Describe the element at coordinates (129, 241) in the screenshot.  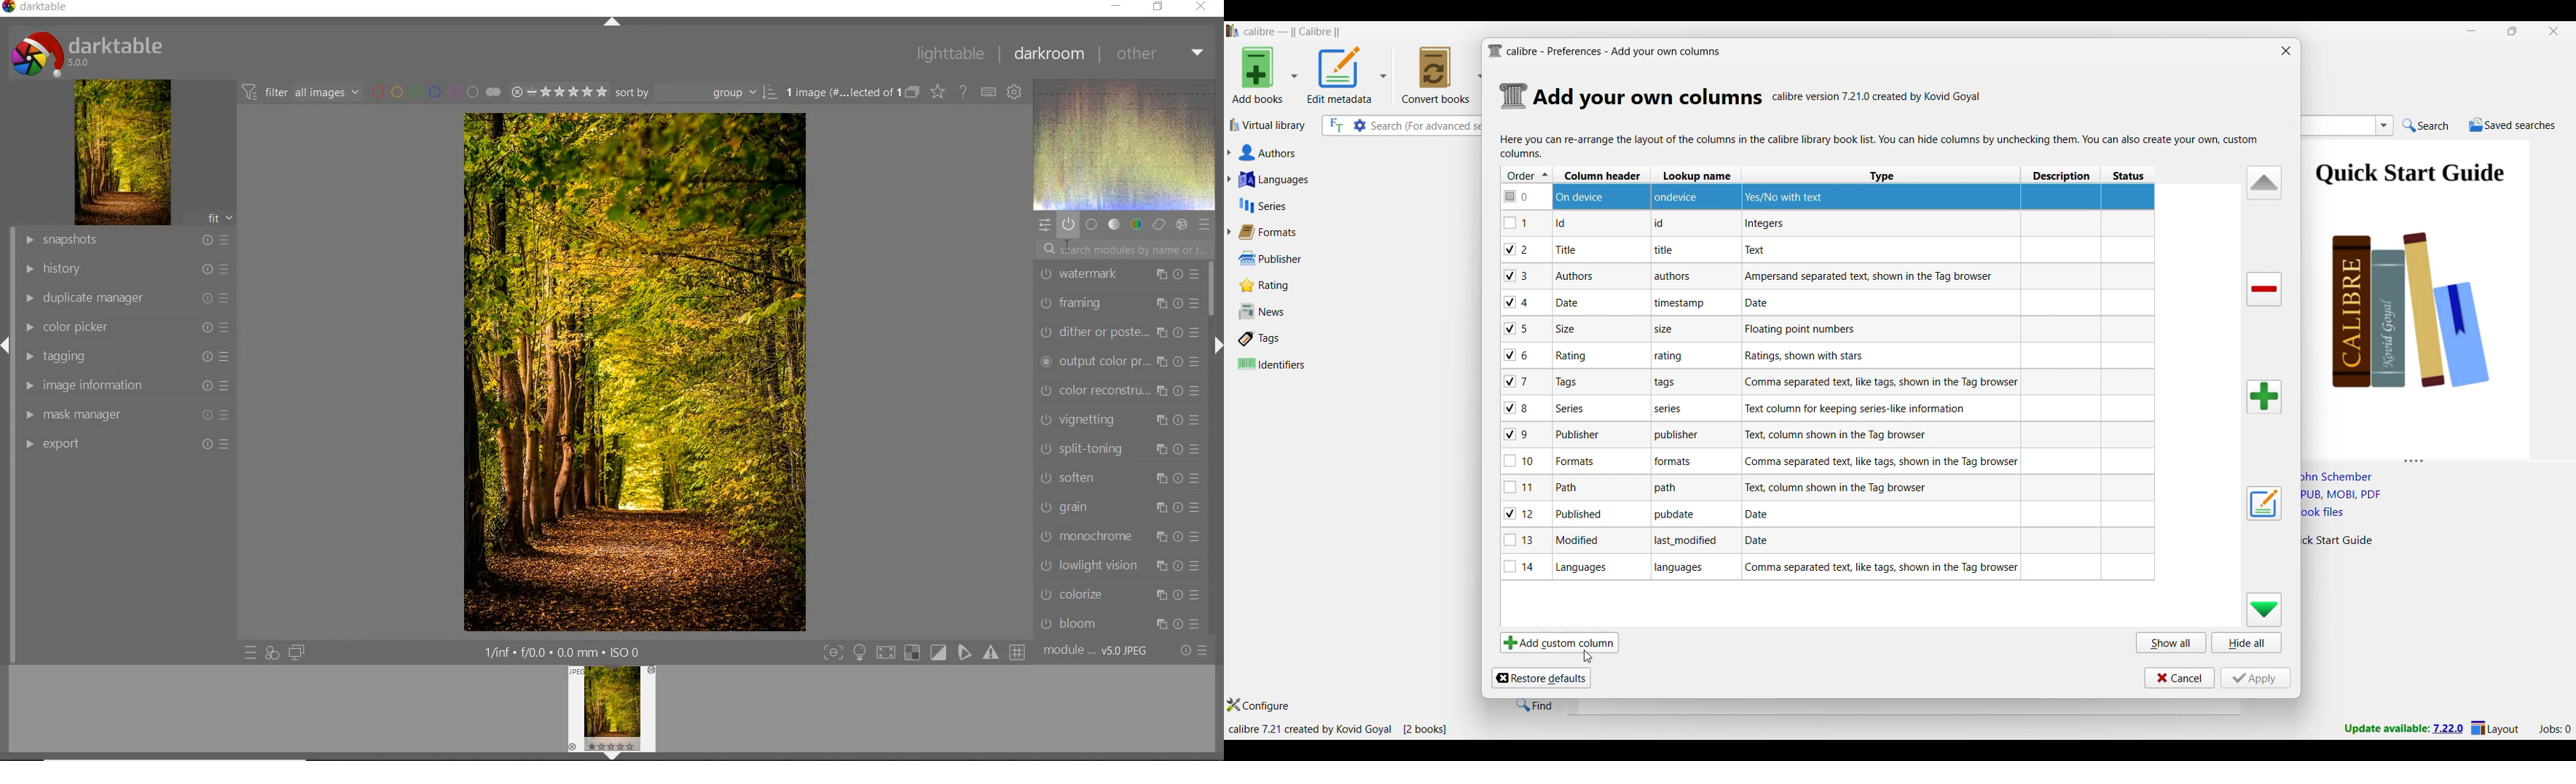
I see `snapshots` at that location.